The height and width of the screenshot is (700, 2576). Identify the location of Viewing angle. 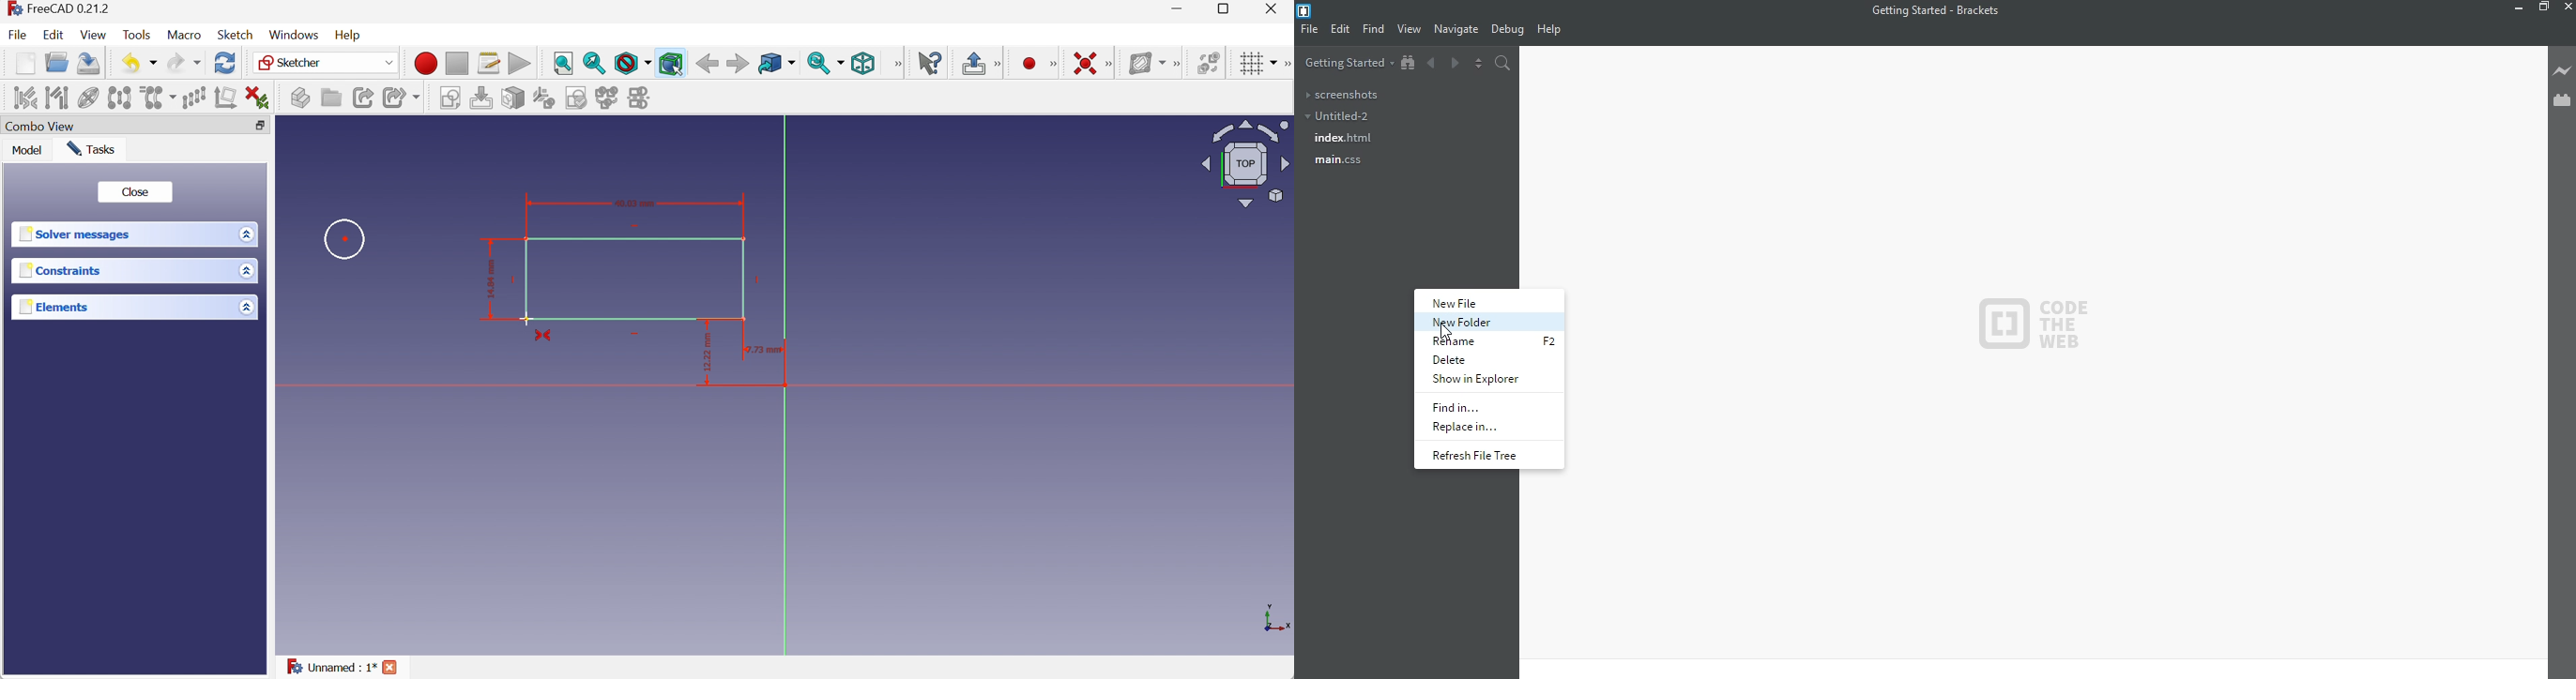
(1245, 166).